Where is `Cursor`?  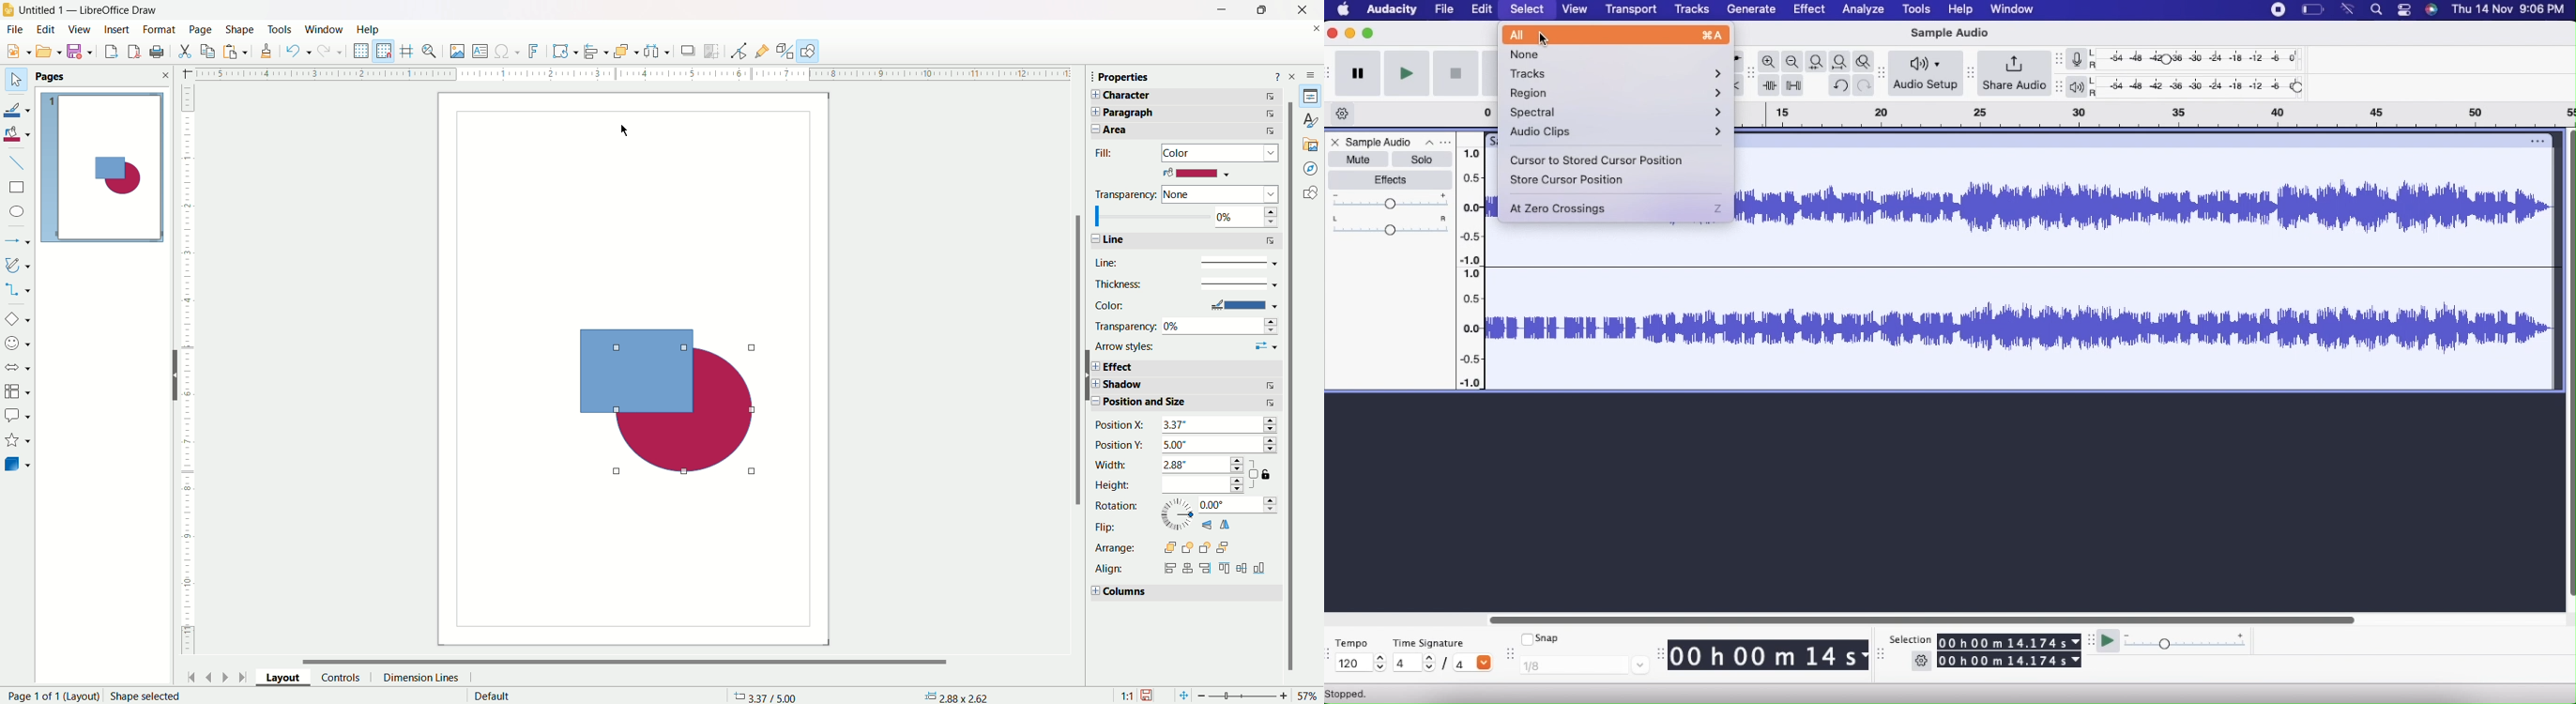 Cursor is located at coordinates (627, 129).